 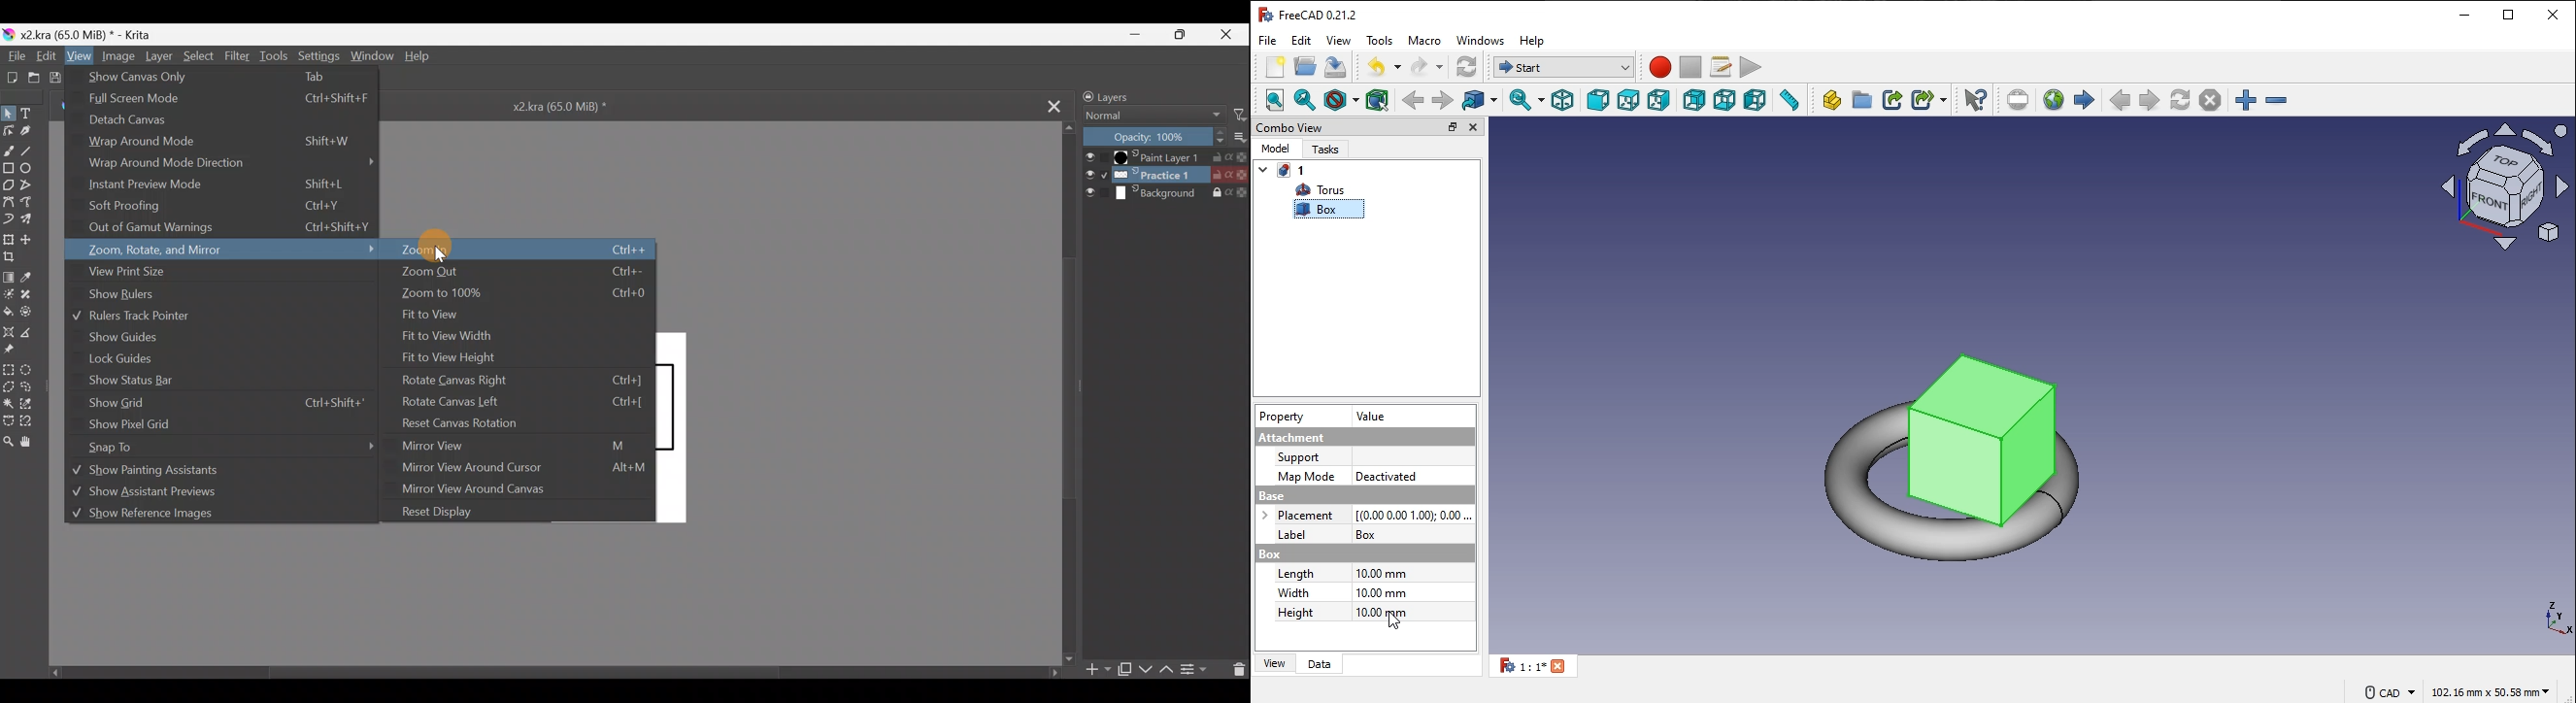 What do you see at coordinates (1372, 417) in the screenshot?
I see `value` at bounding box center [1372, 417].